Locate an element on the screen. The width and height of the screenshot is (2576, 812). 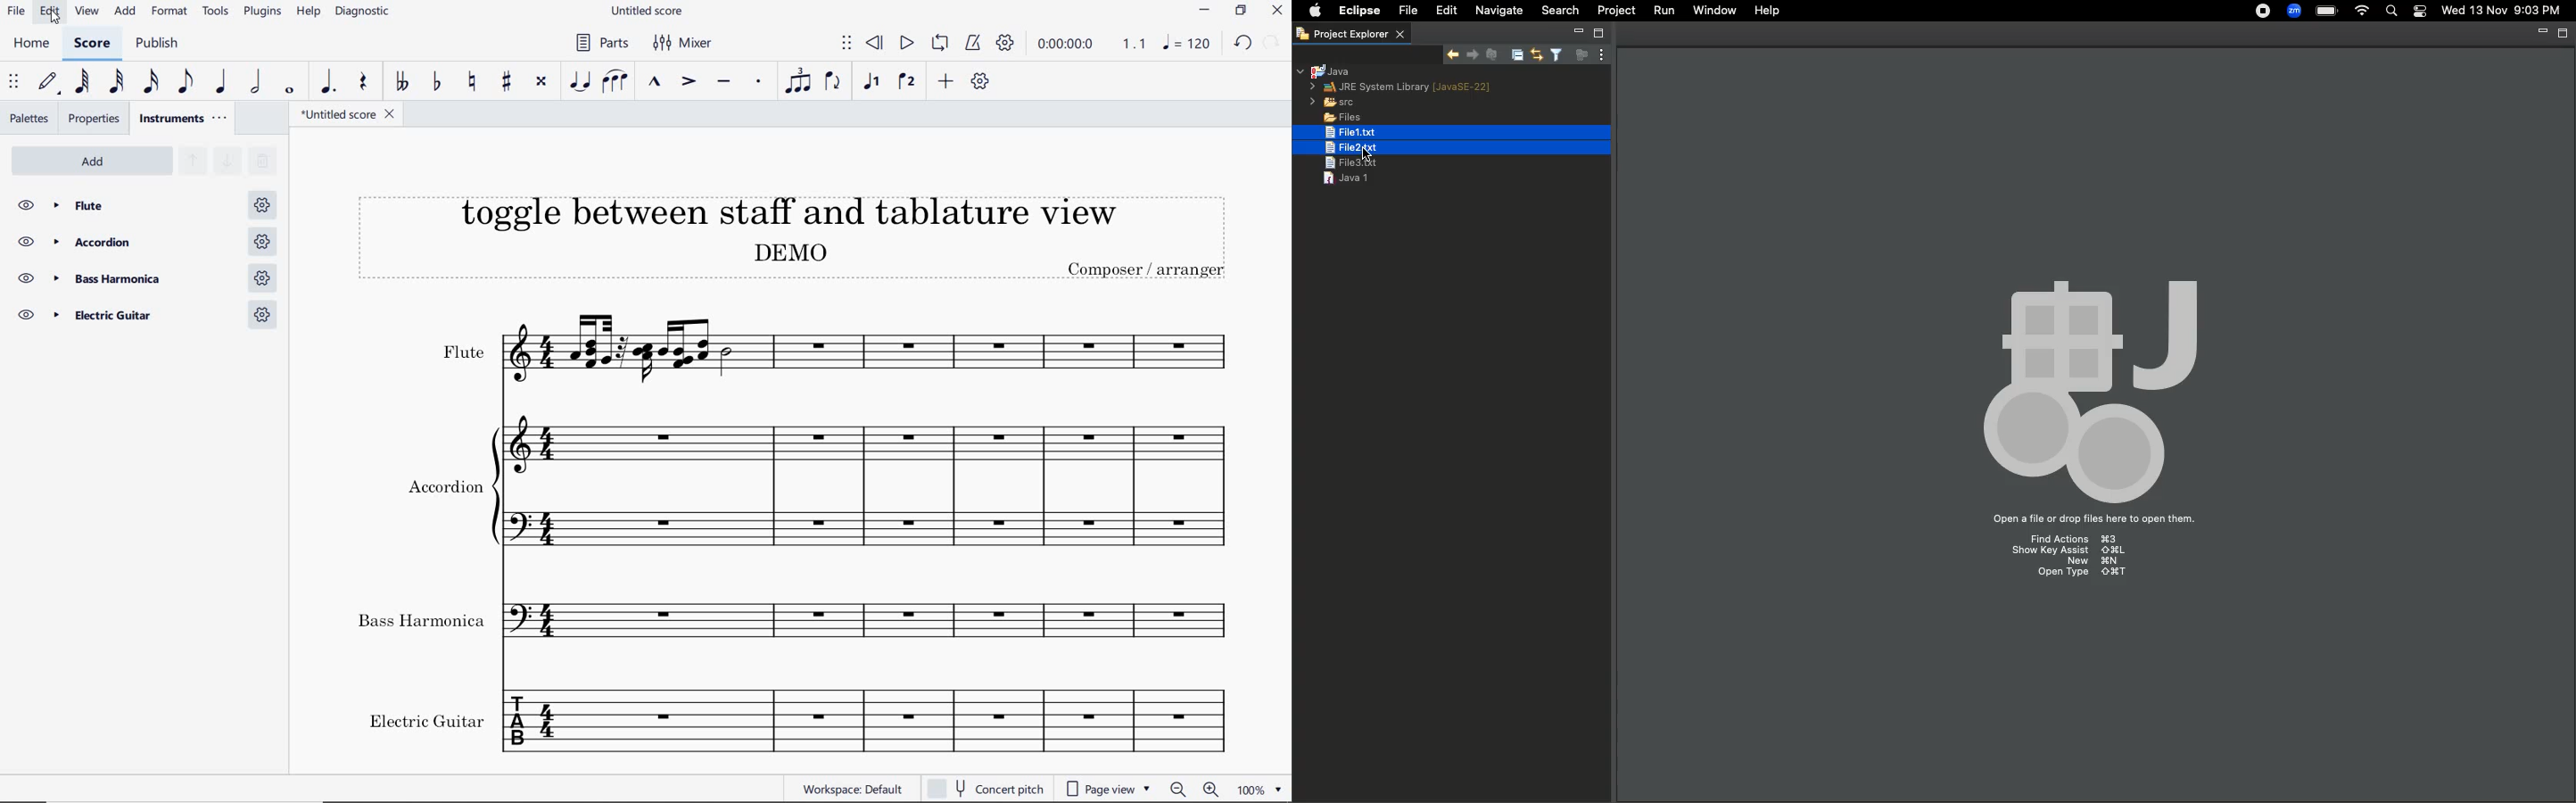
toggle double-sharp is located at coordinates (542, 82).